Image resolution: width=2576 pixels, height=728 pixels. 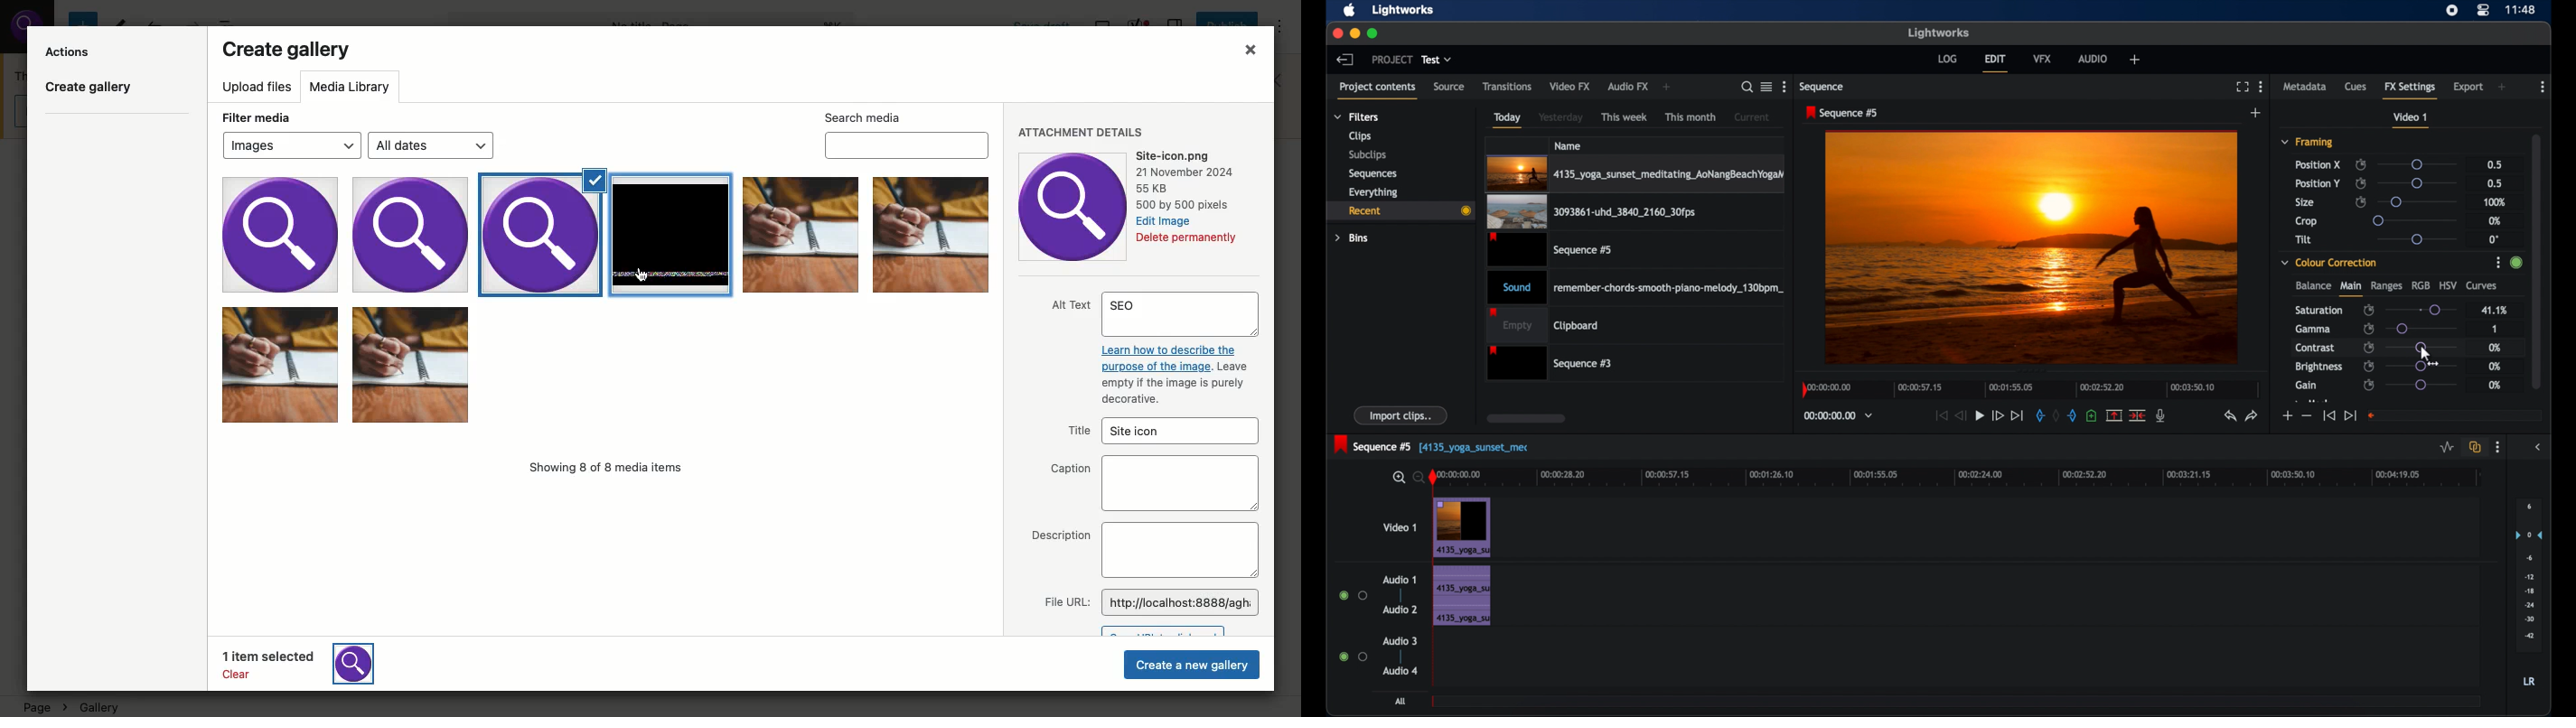 What do you see at coordinates (1980, 416) in the screenshot?
I see `play ` at bounding box center [1980, 416].